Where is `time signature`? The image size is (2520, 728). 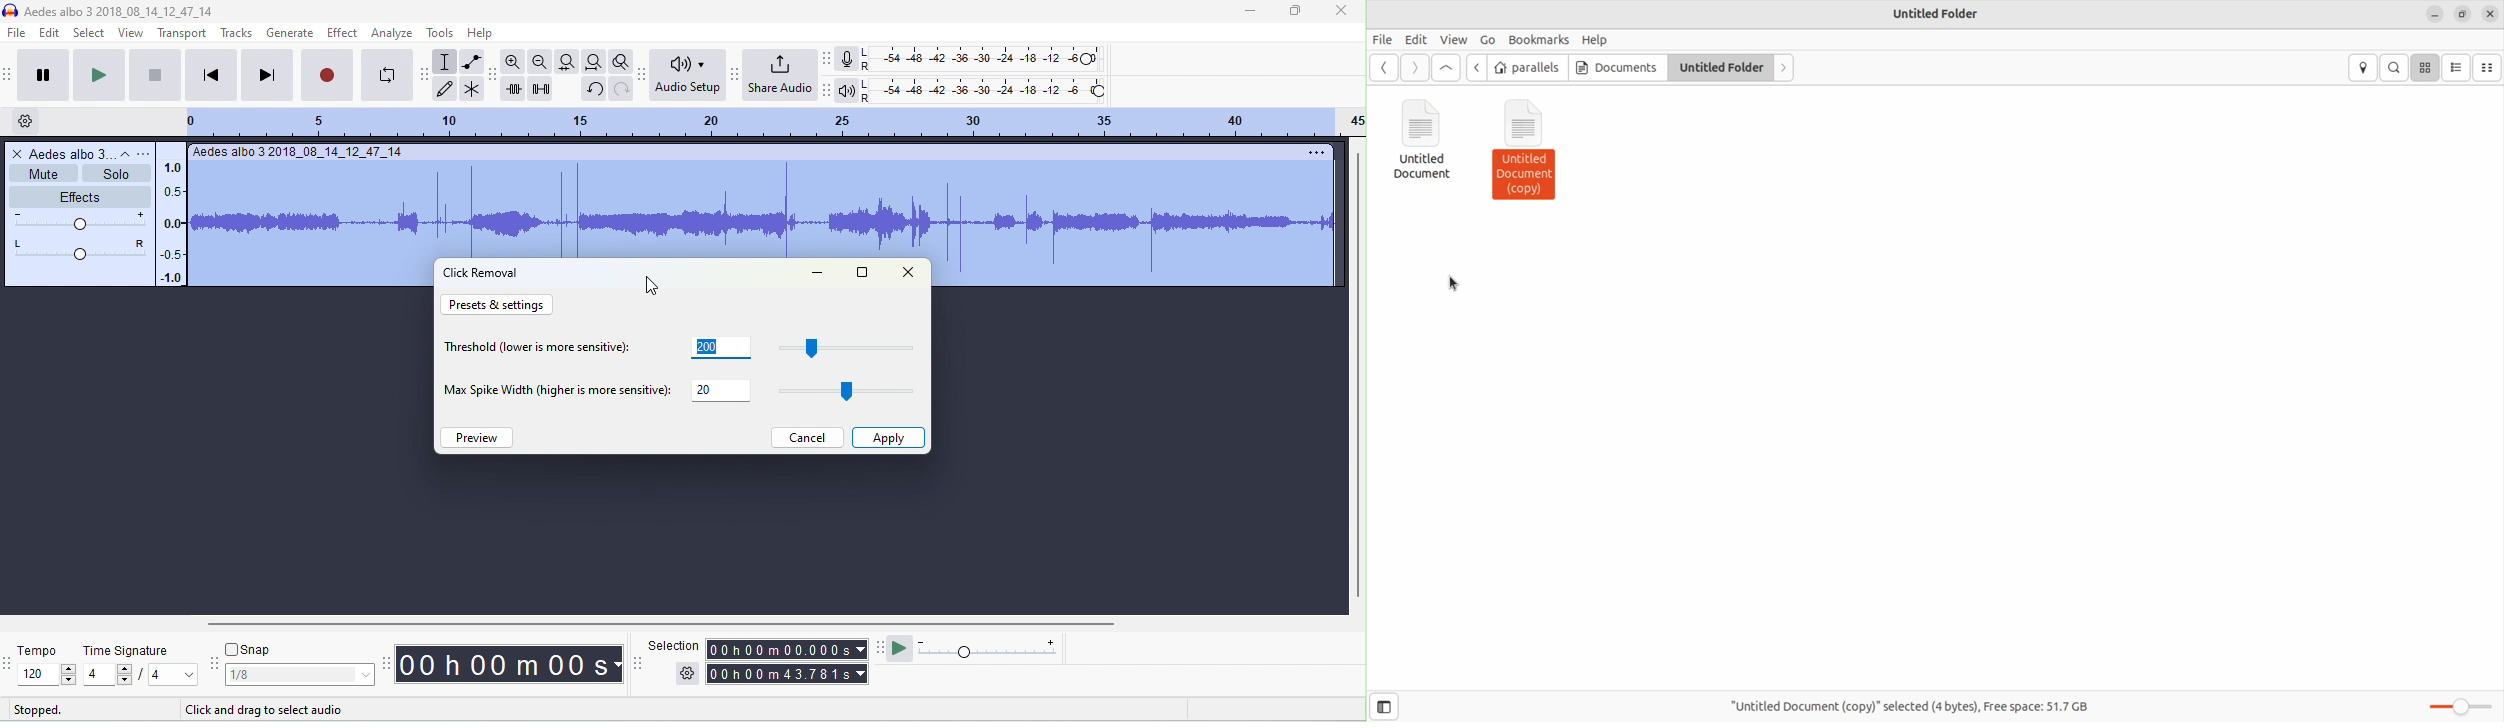 time signature is located at coordinates (127, 650).